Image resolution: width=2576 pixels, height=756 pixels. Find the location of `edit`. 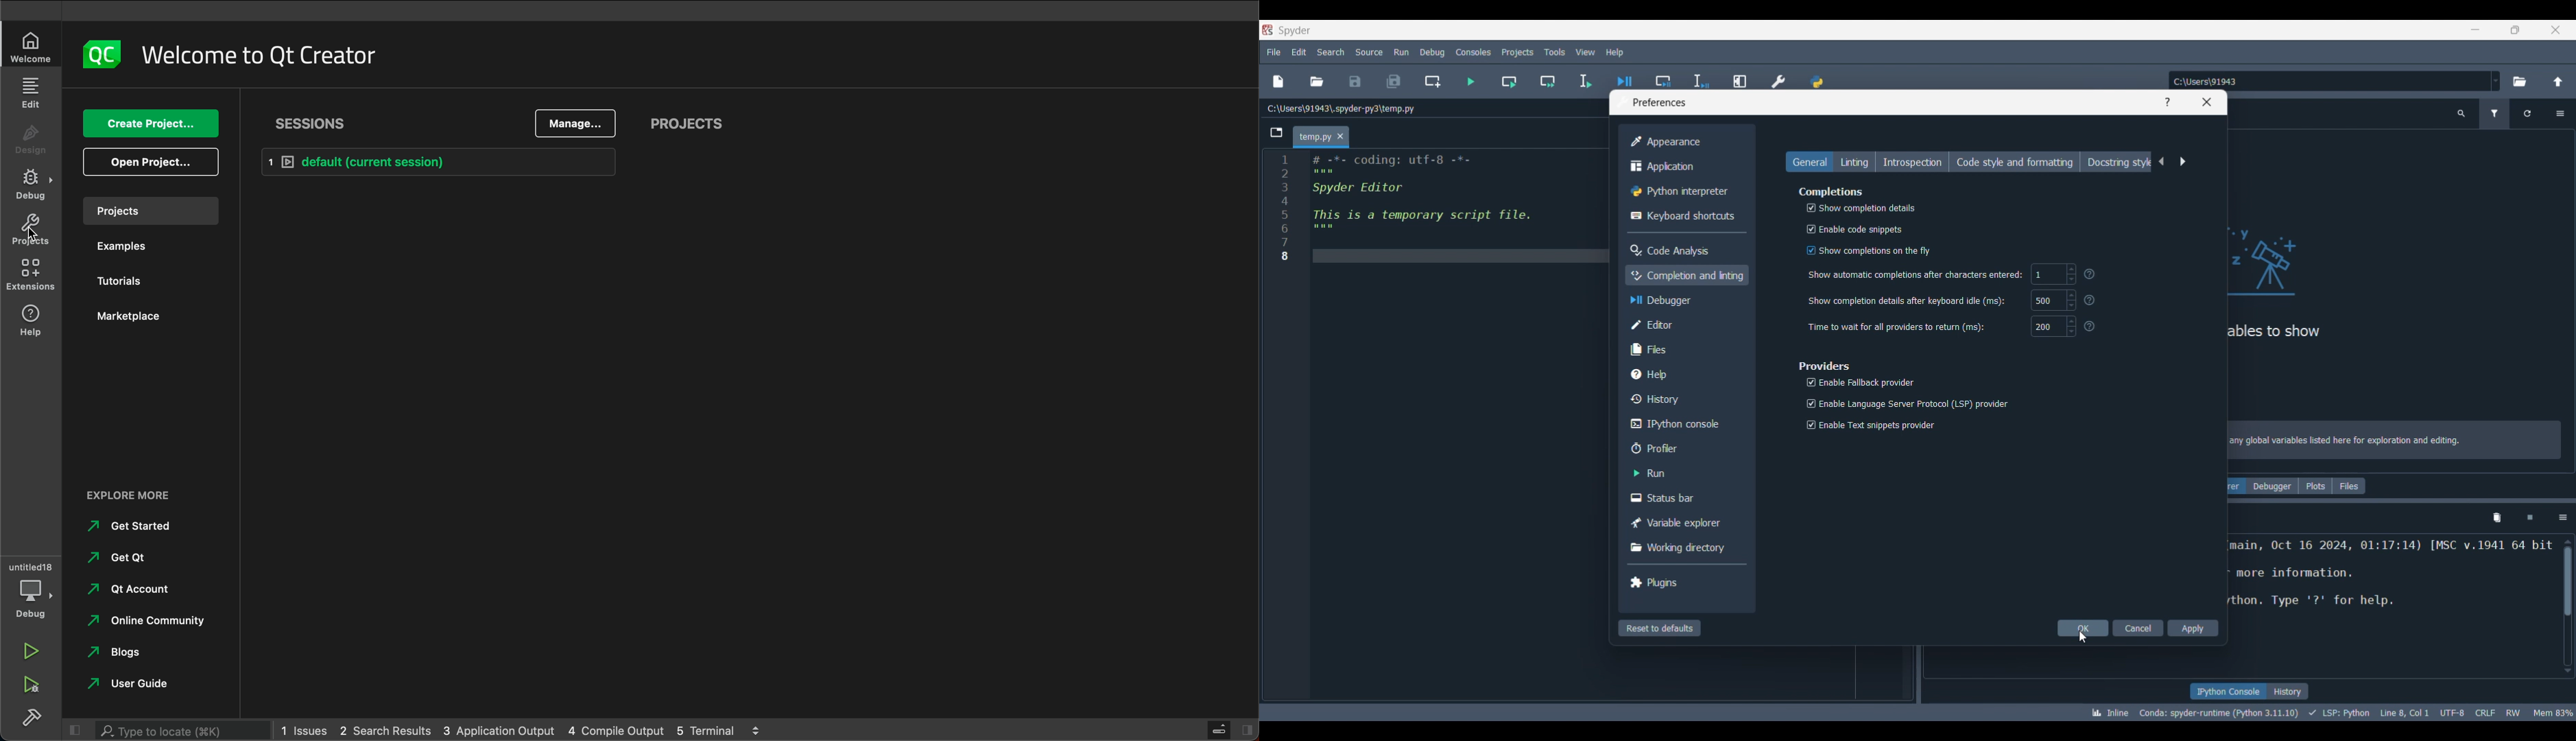

edit is located at coordinates (30, 93).